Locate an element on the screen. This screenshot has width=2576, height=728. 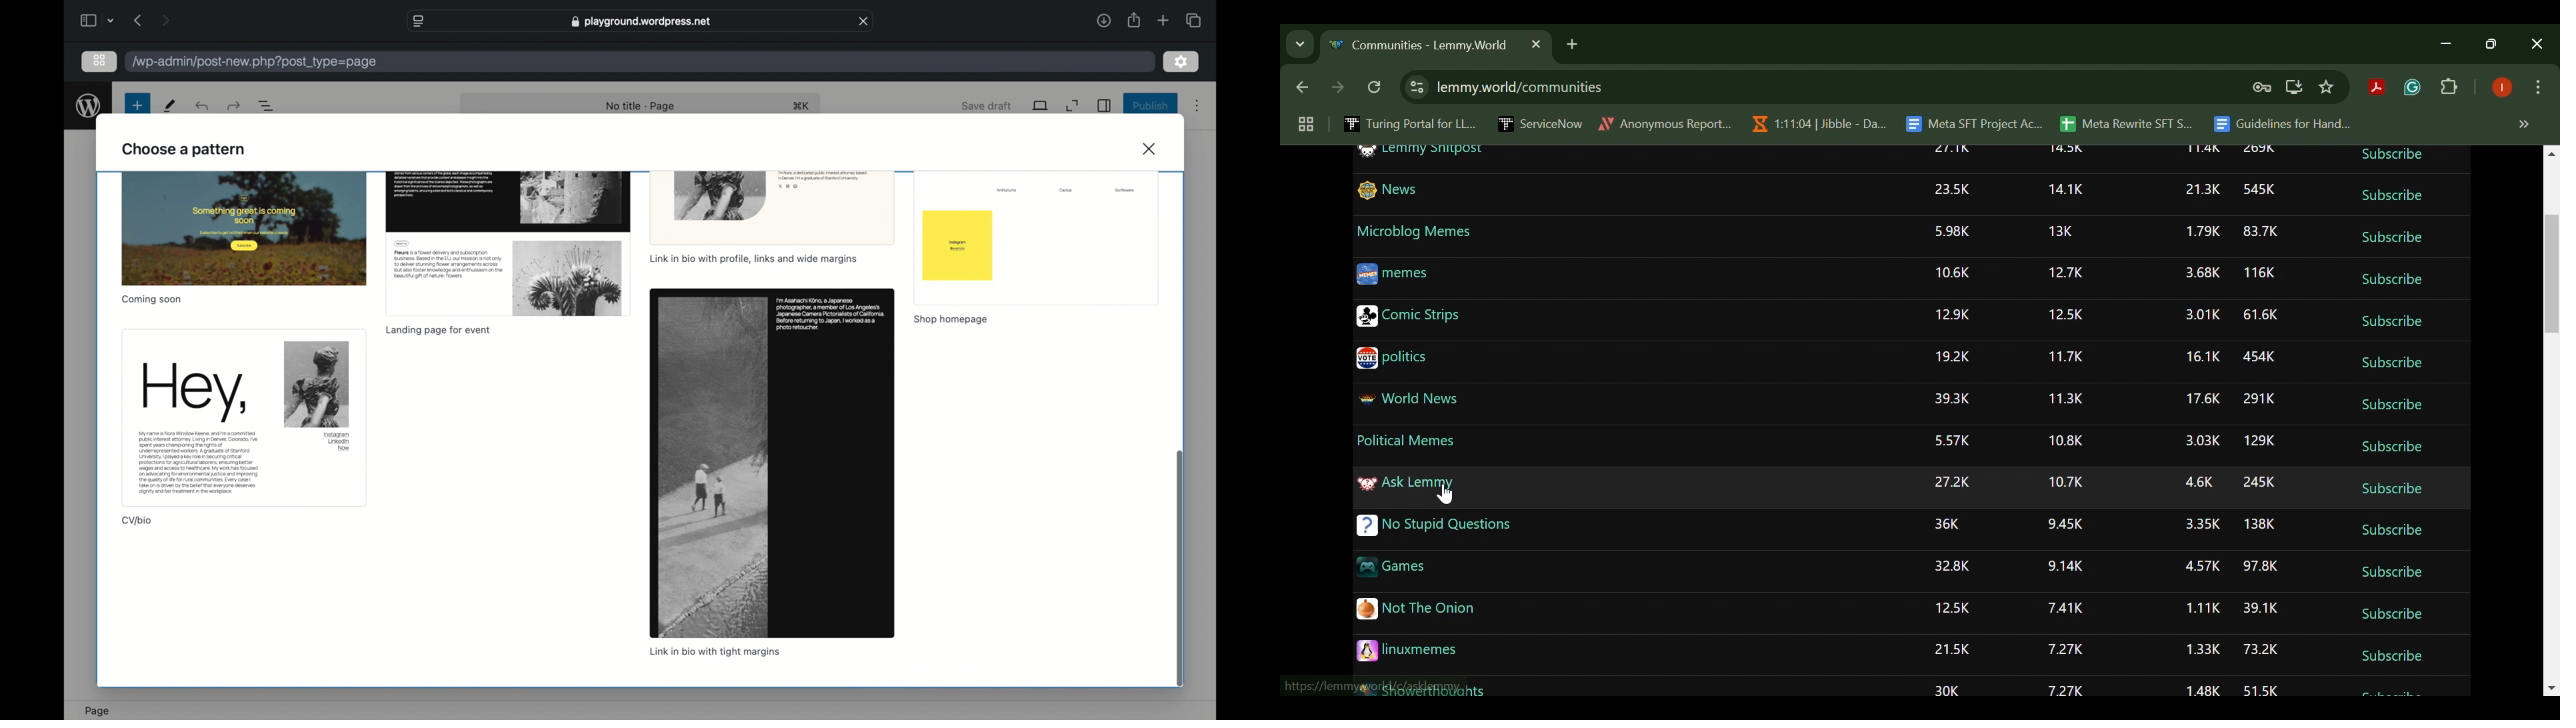
close is located at coordinates (1151, 148).